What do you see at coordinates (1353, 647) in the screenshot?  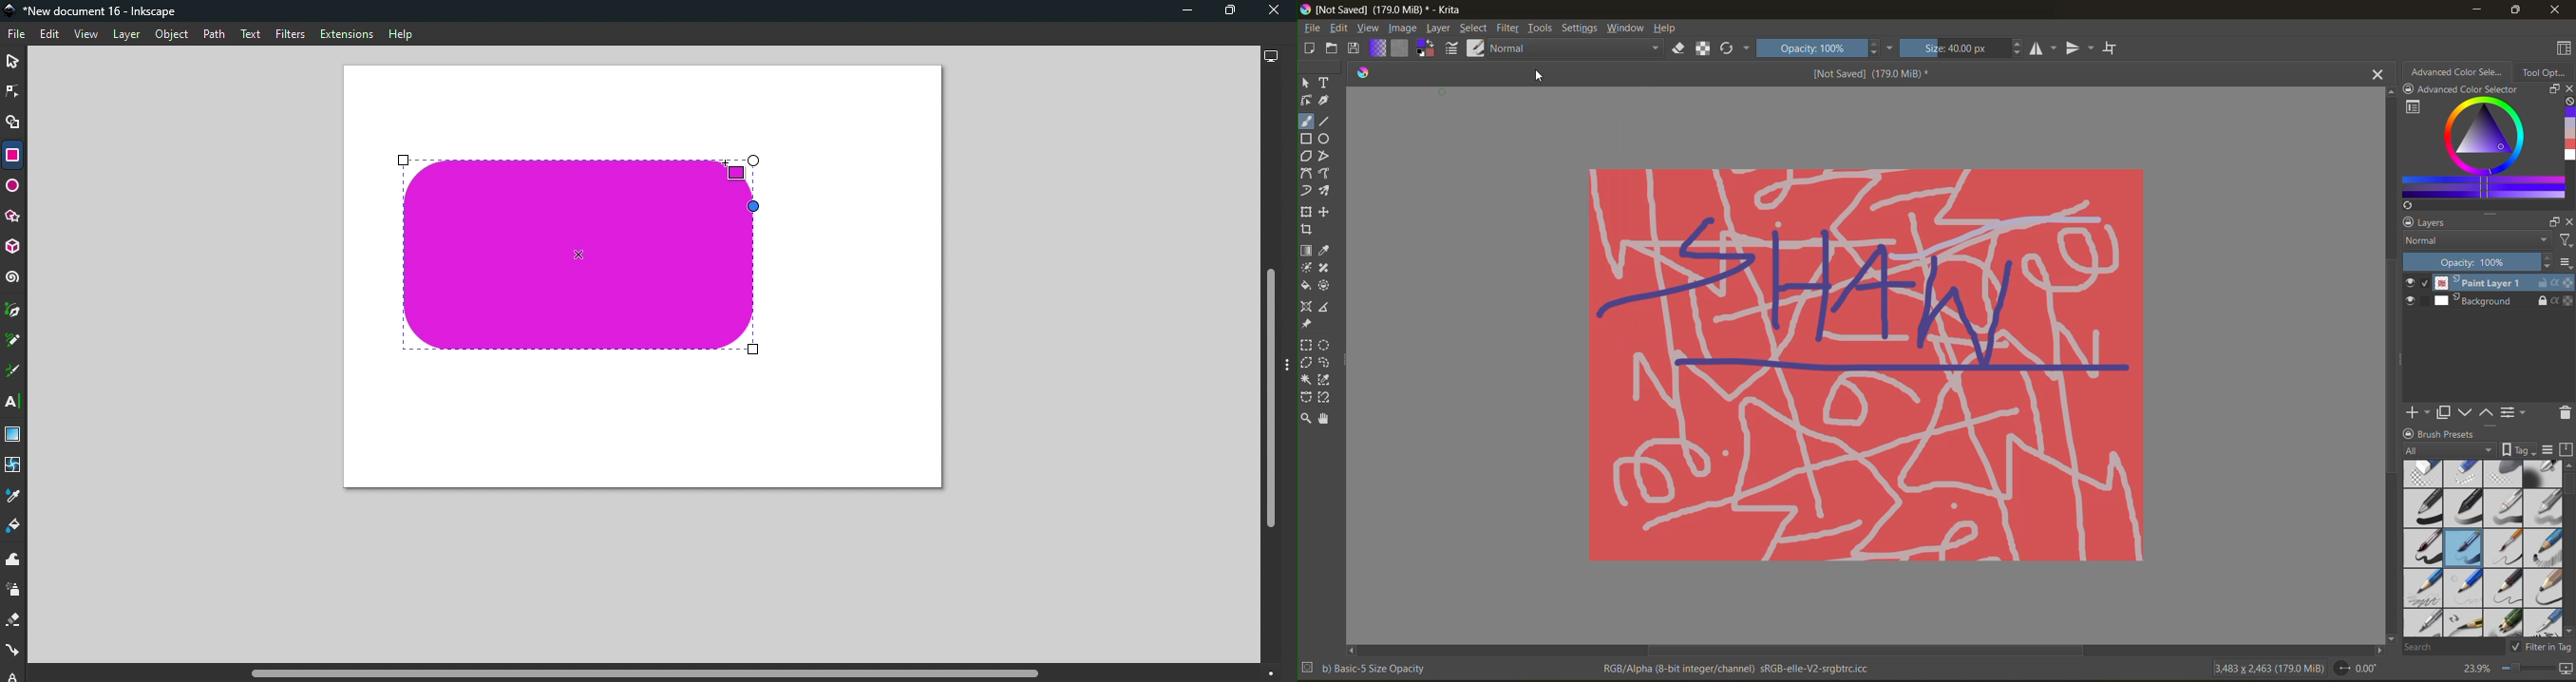 I see `scroll left` at bounding box center [1353, 647].